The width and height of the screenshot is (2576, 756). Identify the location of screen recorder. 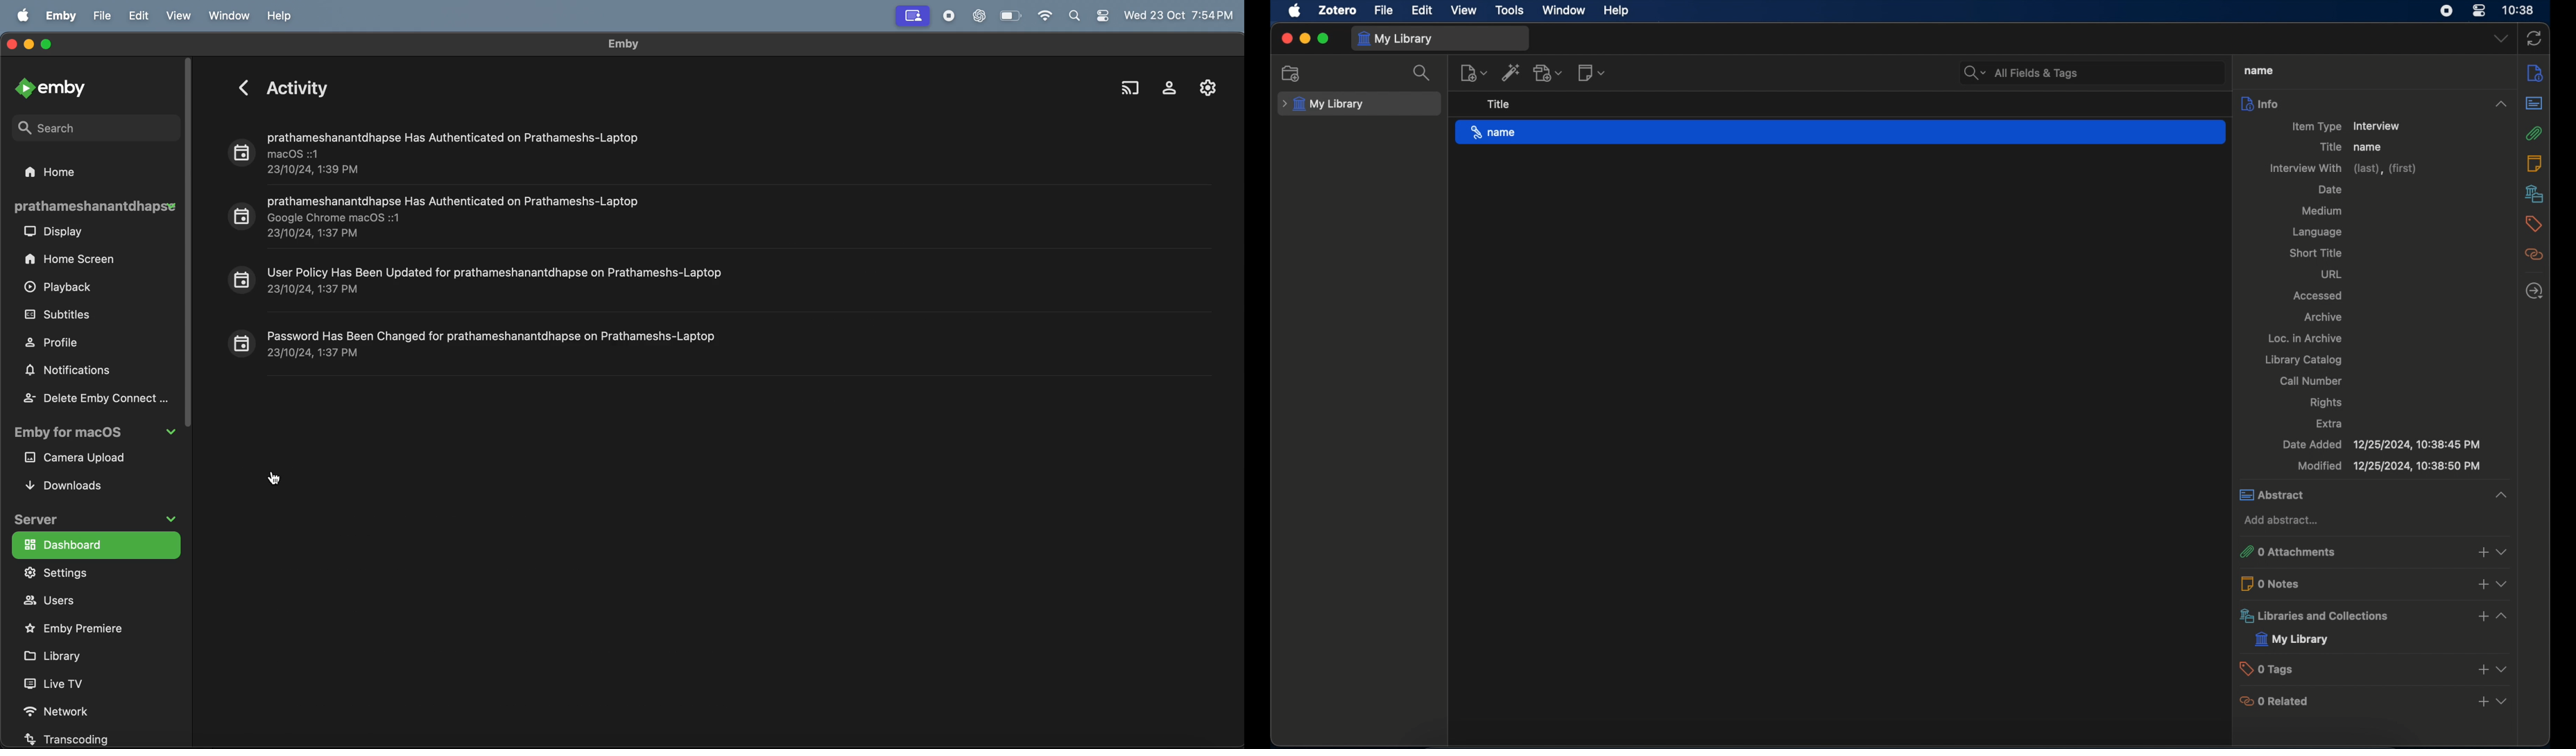
(2446, 10).